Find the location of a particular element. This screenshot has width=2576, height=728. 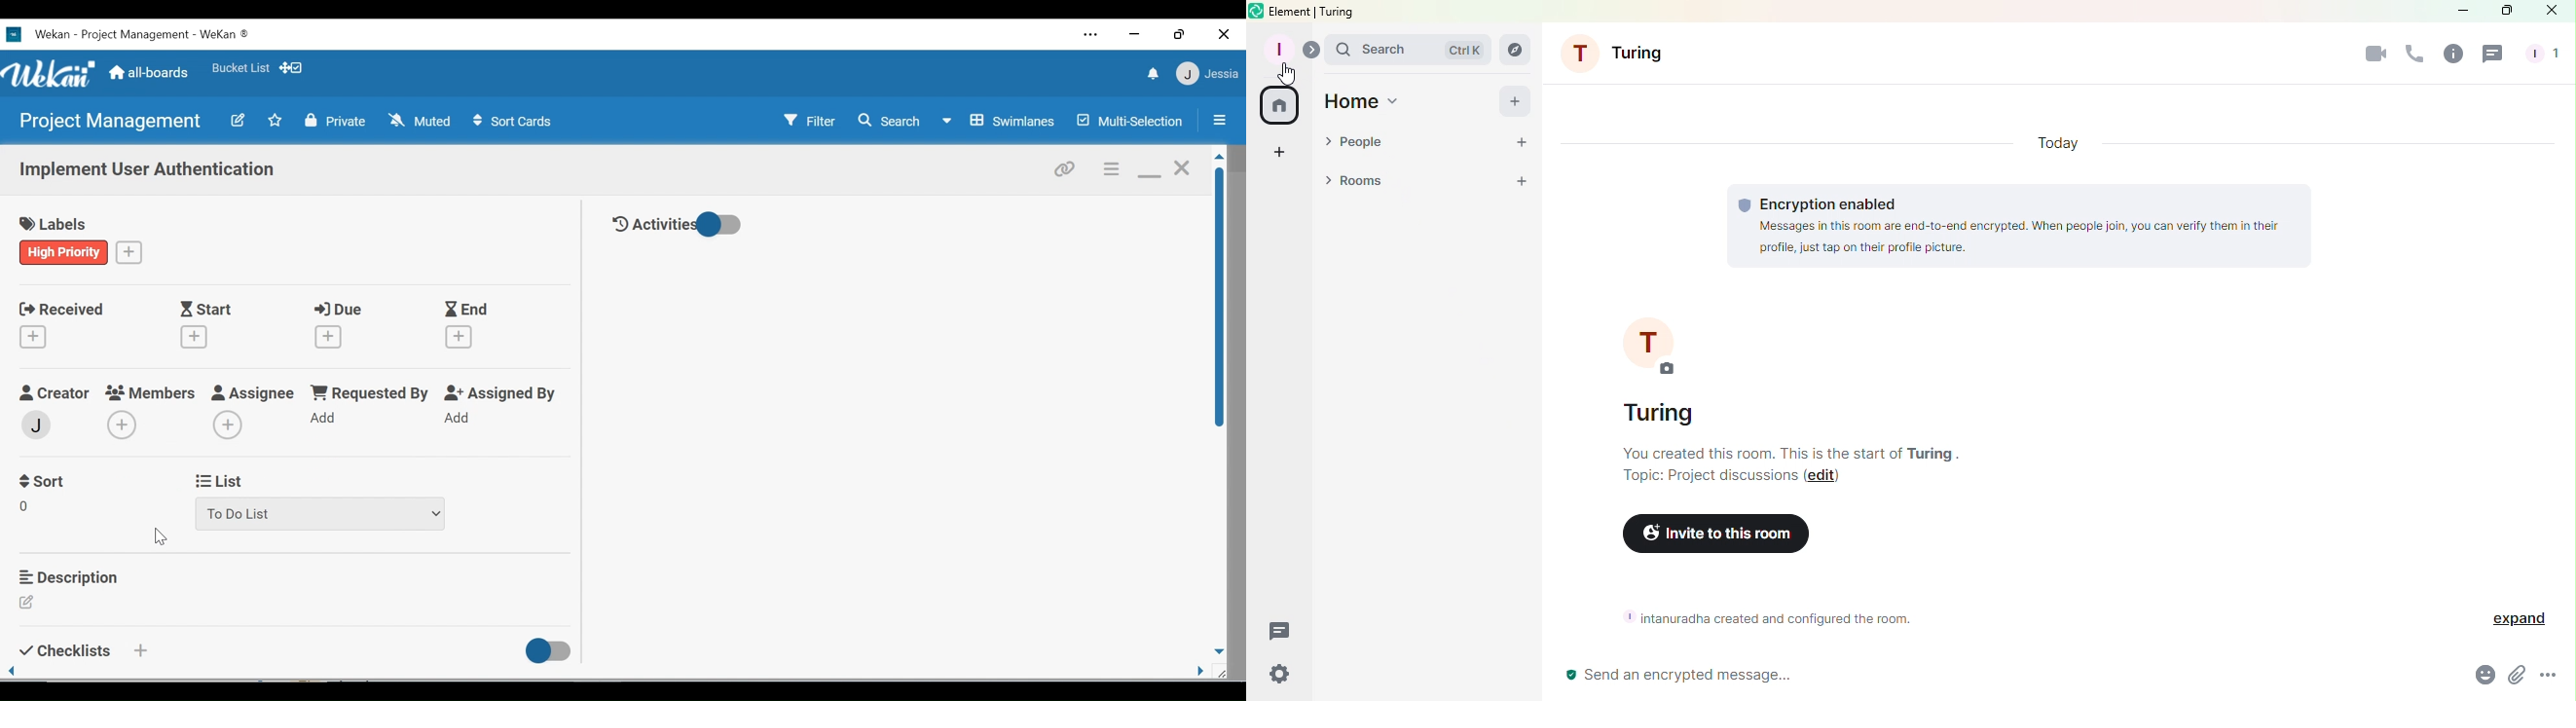

Add is located at coordinates (1518, 101).